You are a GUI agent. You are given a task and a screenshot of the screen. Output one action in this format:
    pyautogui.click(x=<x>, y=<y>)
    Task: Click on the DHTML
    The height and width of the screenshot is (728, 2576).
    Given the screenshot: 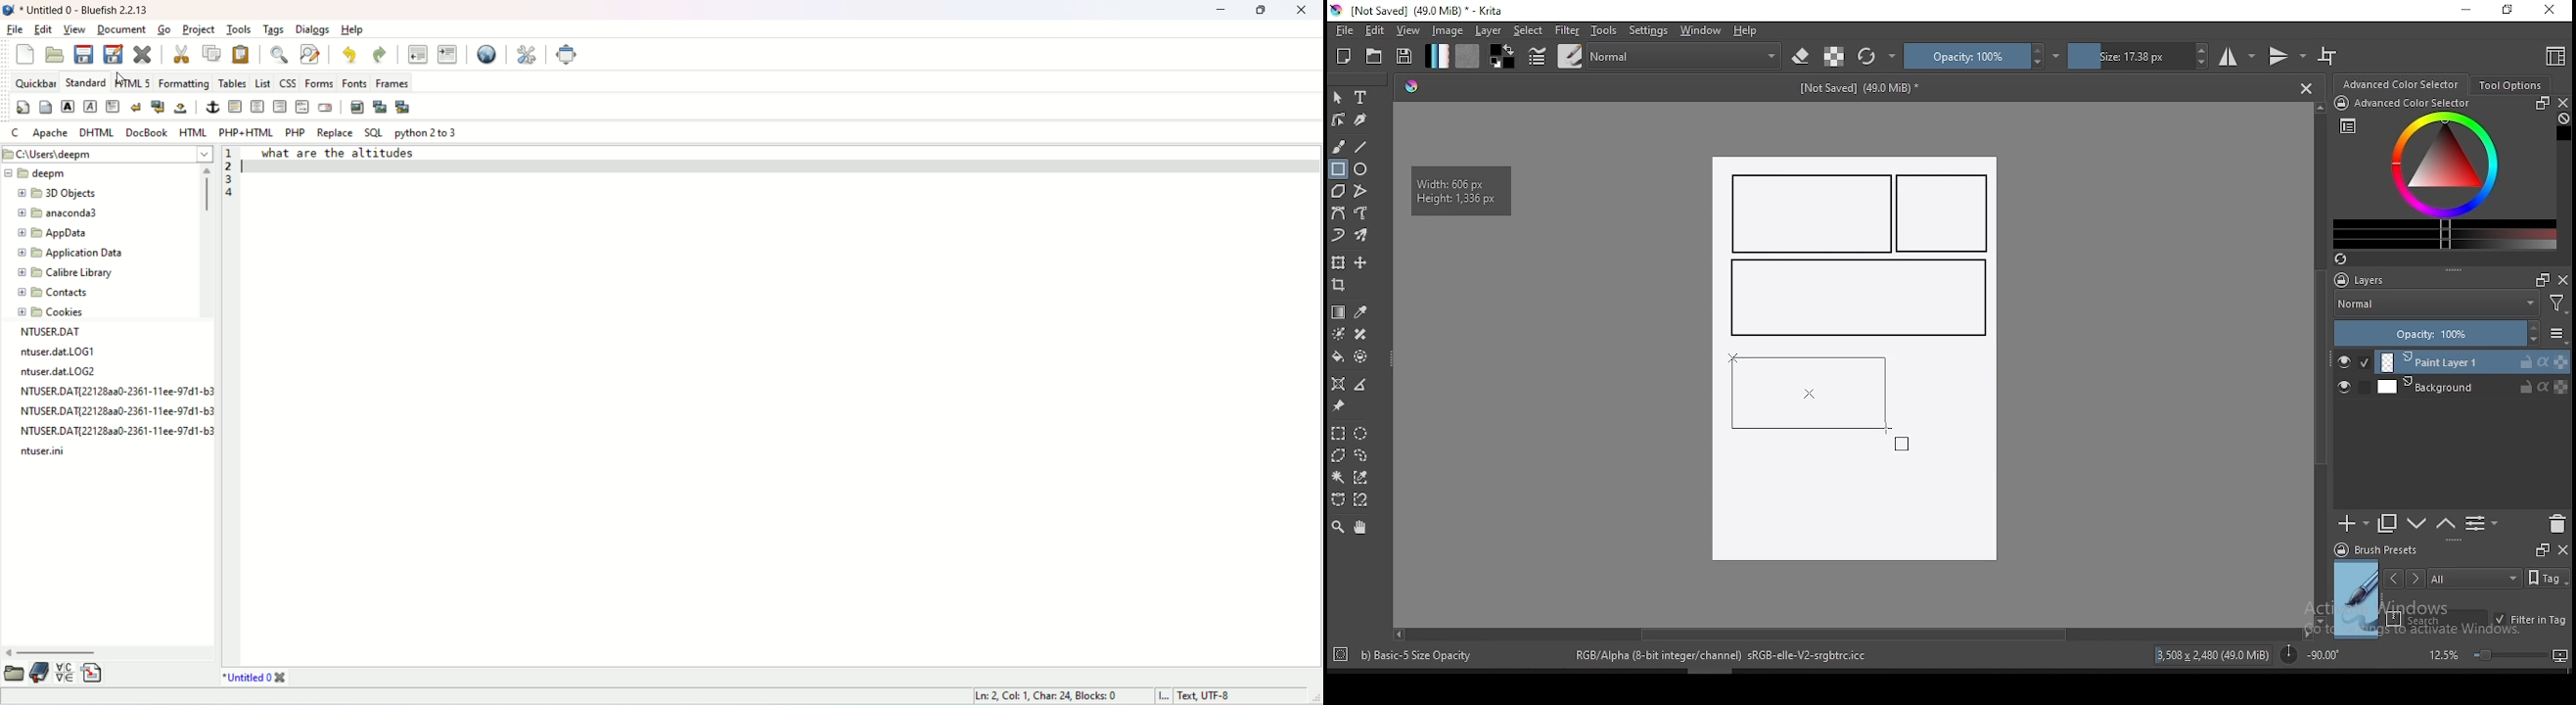 What is the action you would take?
    pyautogui.click(x=98, y=133)
    